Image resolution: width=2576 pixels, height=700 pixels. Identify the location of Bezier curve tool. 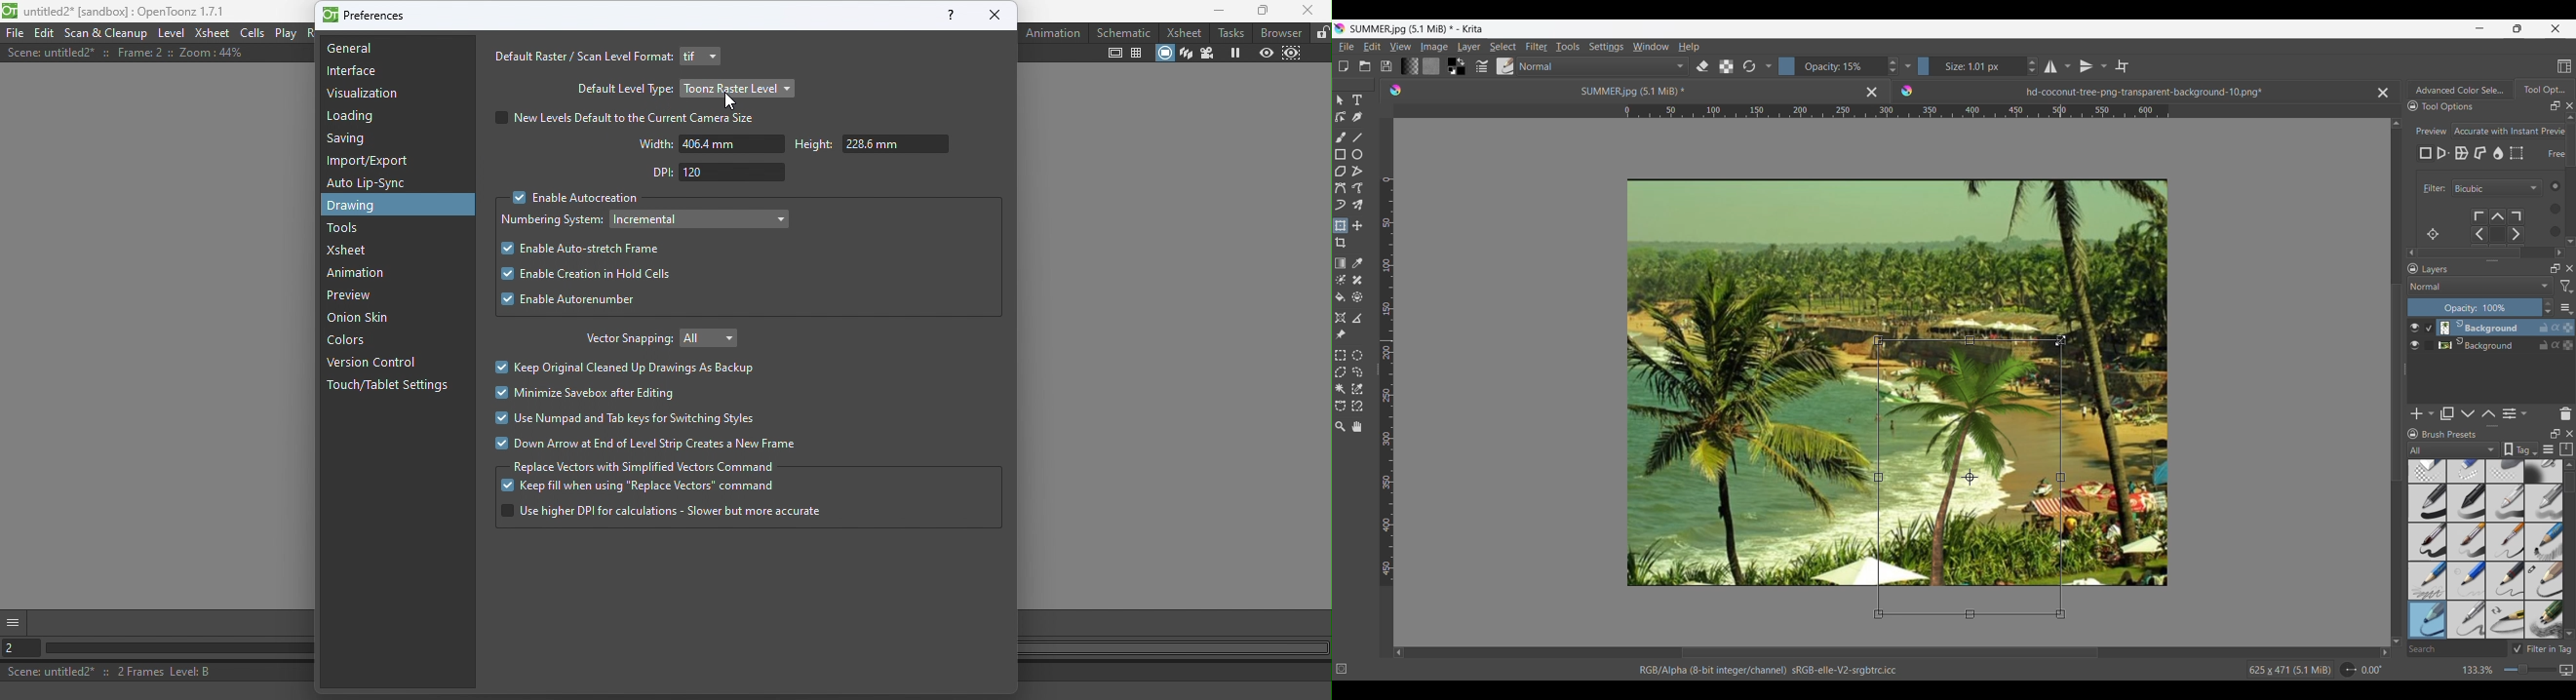
(1340, 188).